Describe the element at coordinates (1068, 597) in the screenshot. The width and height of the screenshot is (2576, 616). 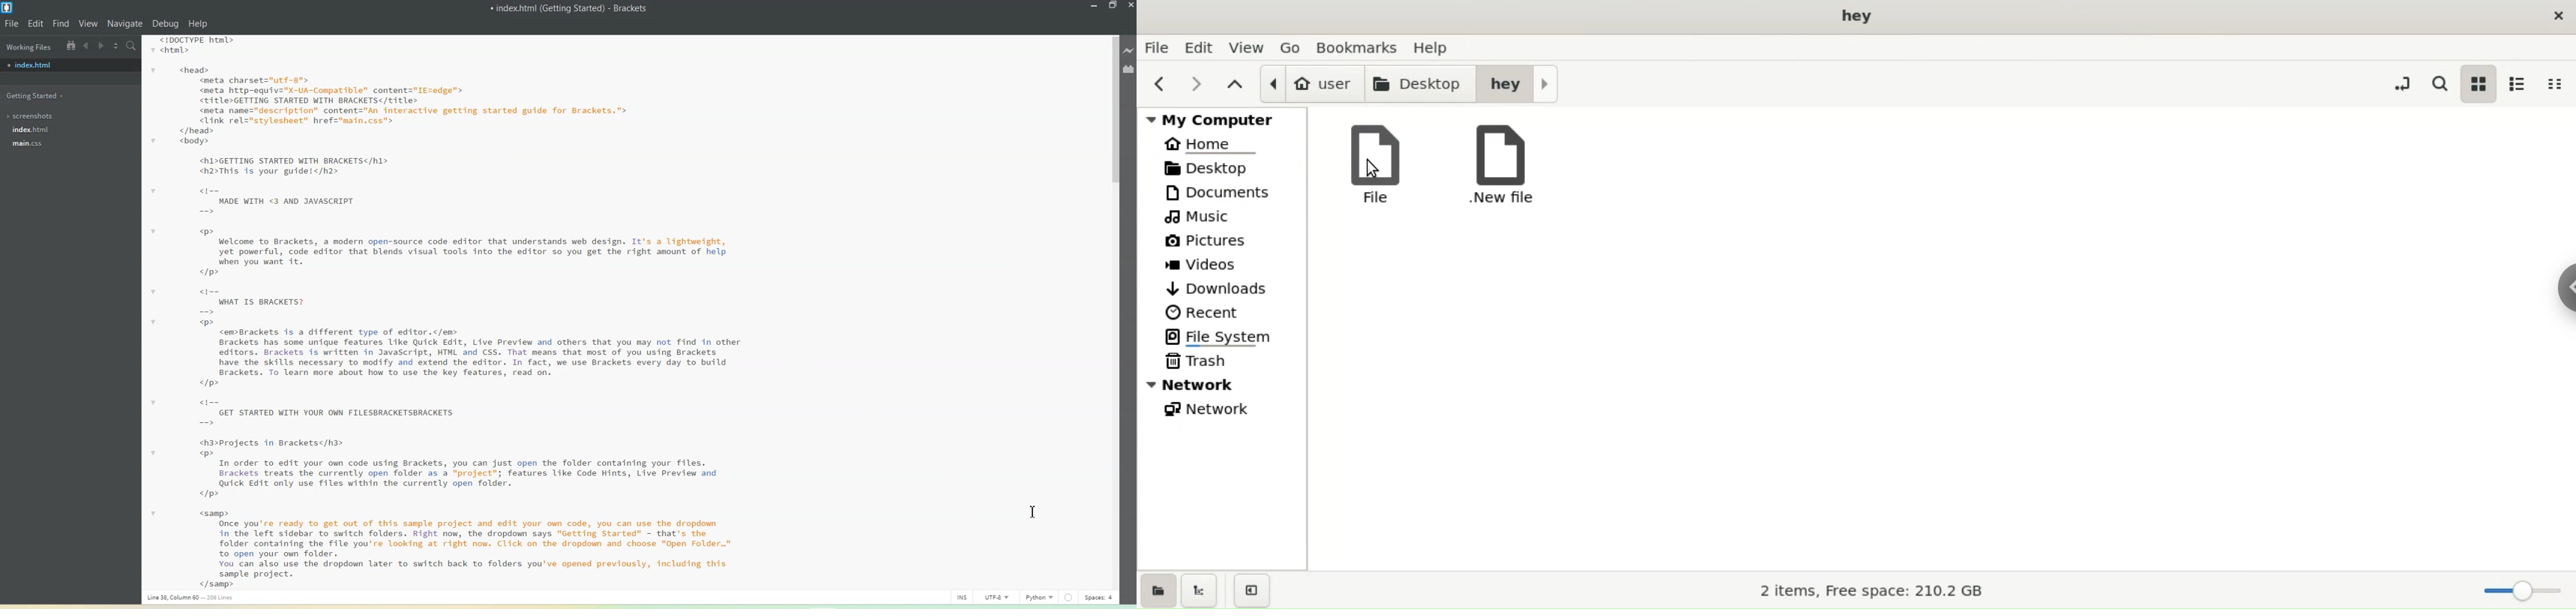
I see `space` at that location.